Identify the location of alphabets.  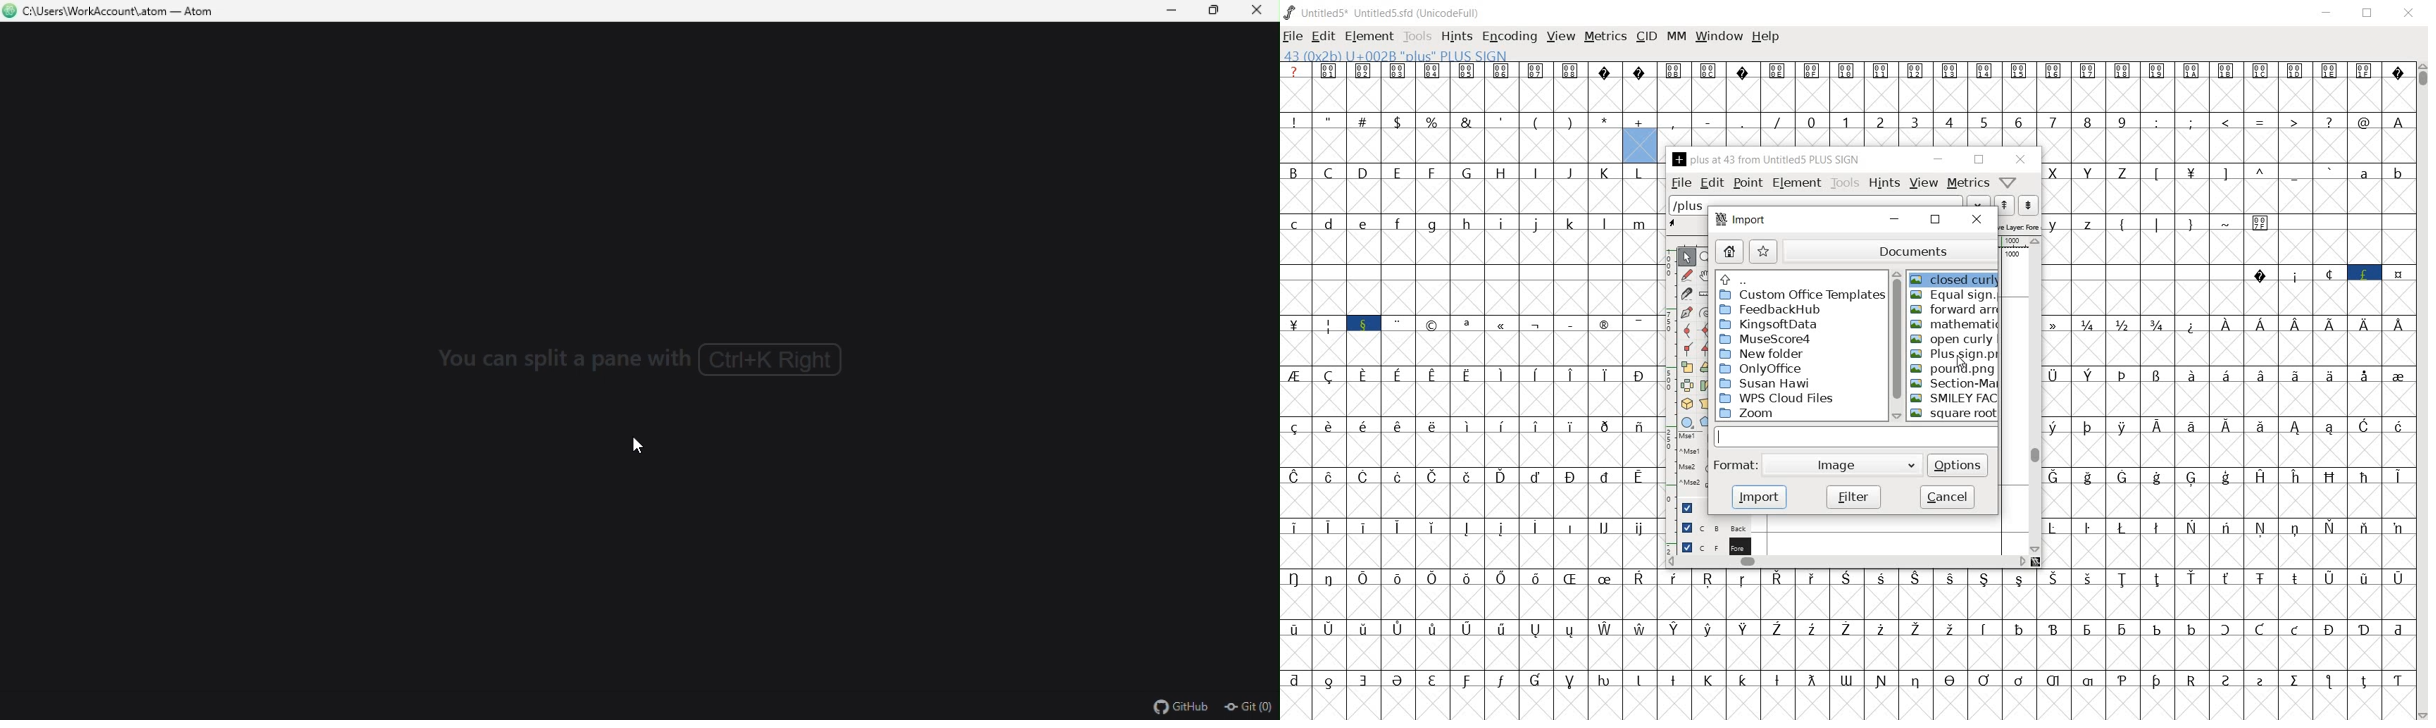
(2092, 190).